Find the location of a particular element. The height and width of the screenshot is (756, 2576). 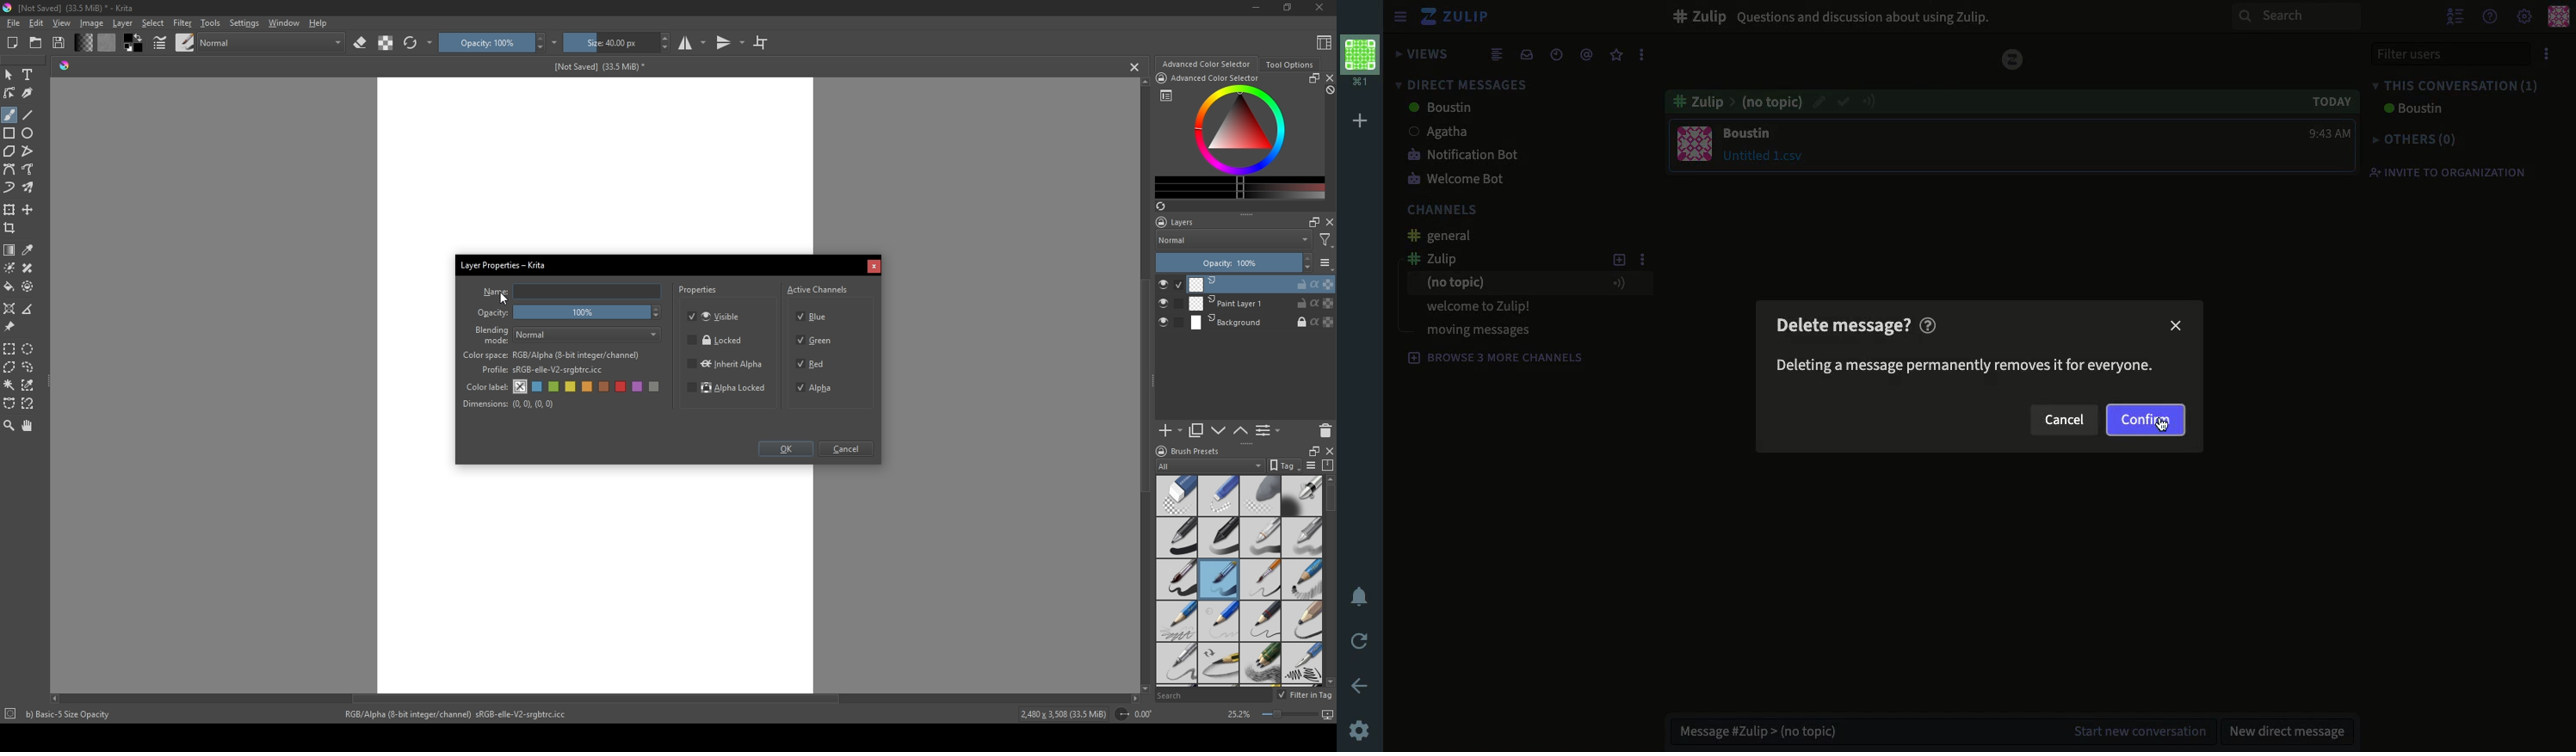

black pen is located at coordinates (1220, 538).